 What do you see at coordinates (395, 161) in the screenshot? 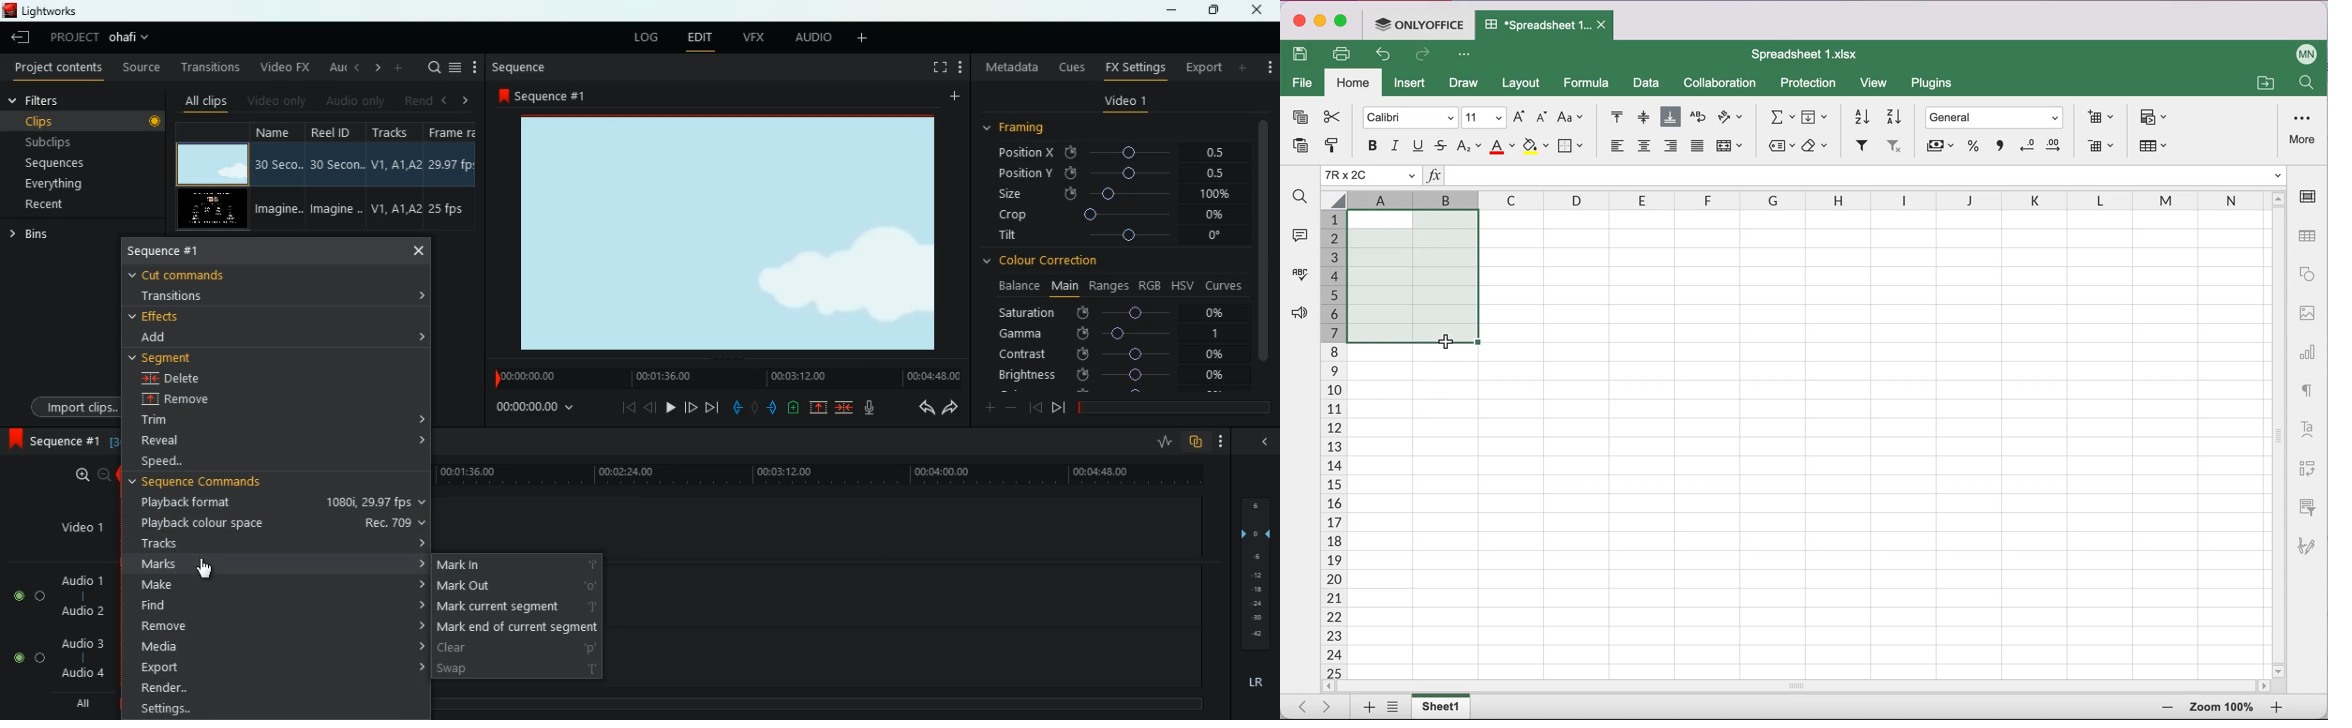
I see `V1, A1, A2` at bounding box center [395, 161].